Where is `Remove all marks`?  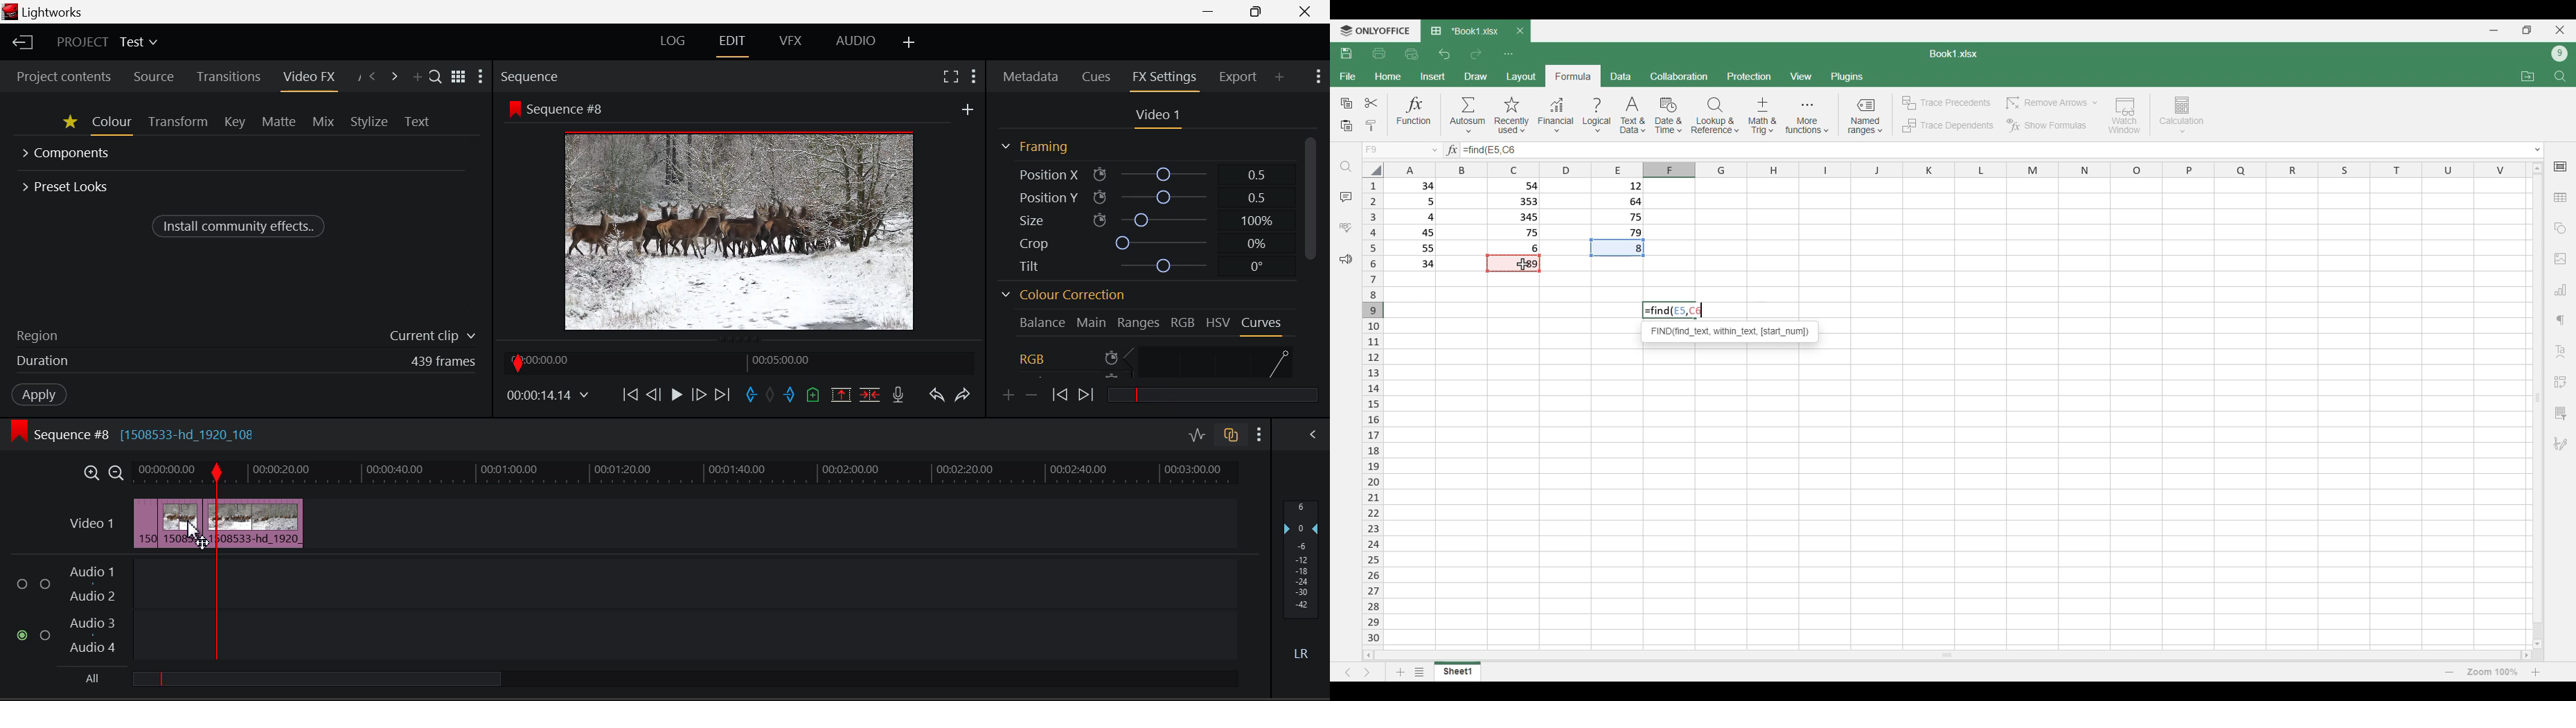
Remove all marks is located at coordinates (772, 396).